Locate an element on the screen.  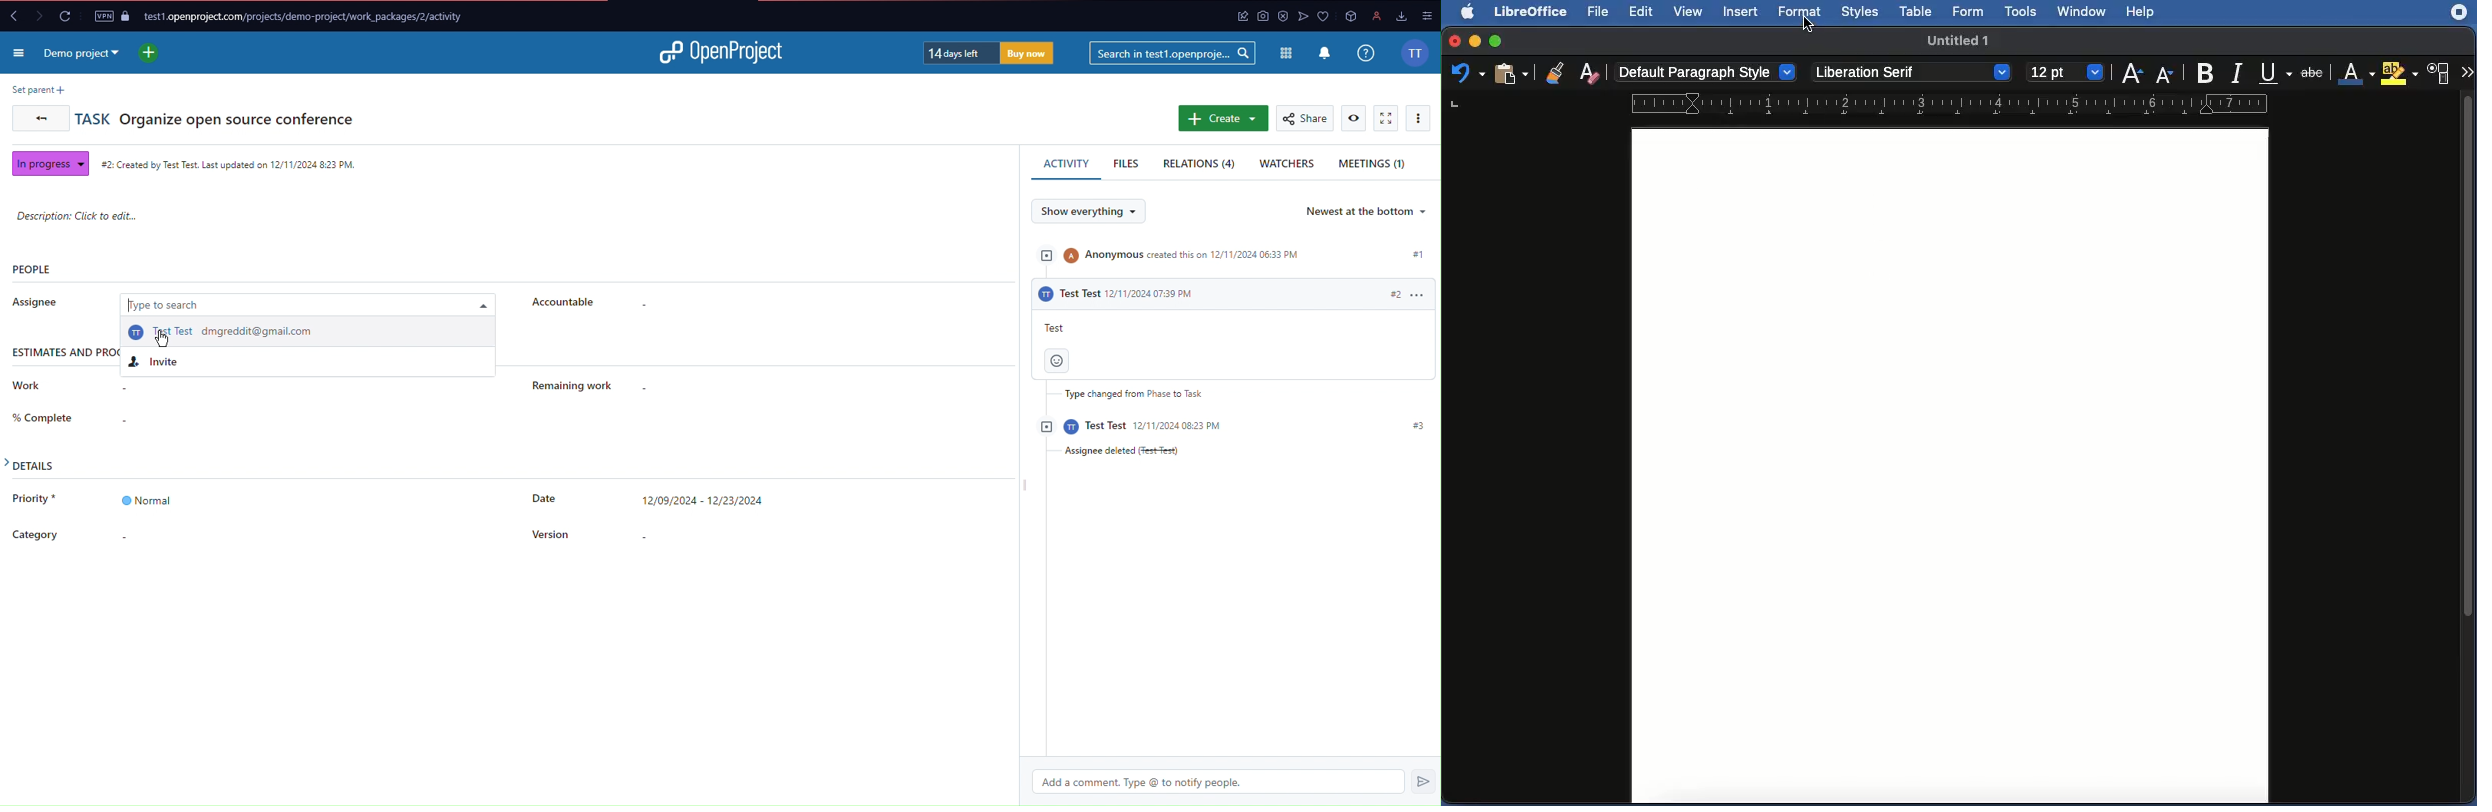
LibreOffice is located at coordinates (1532, 12).